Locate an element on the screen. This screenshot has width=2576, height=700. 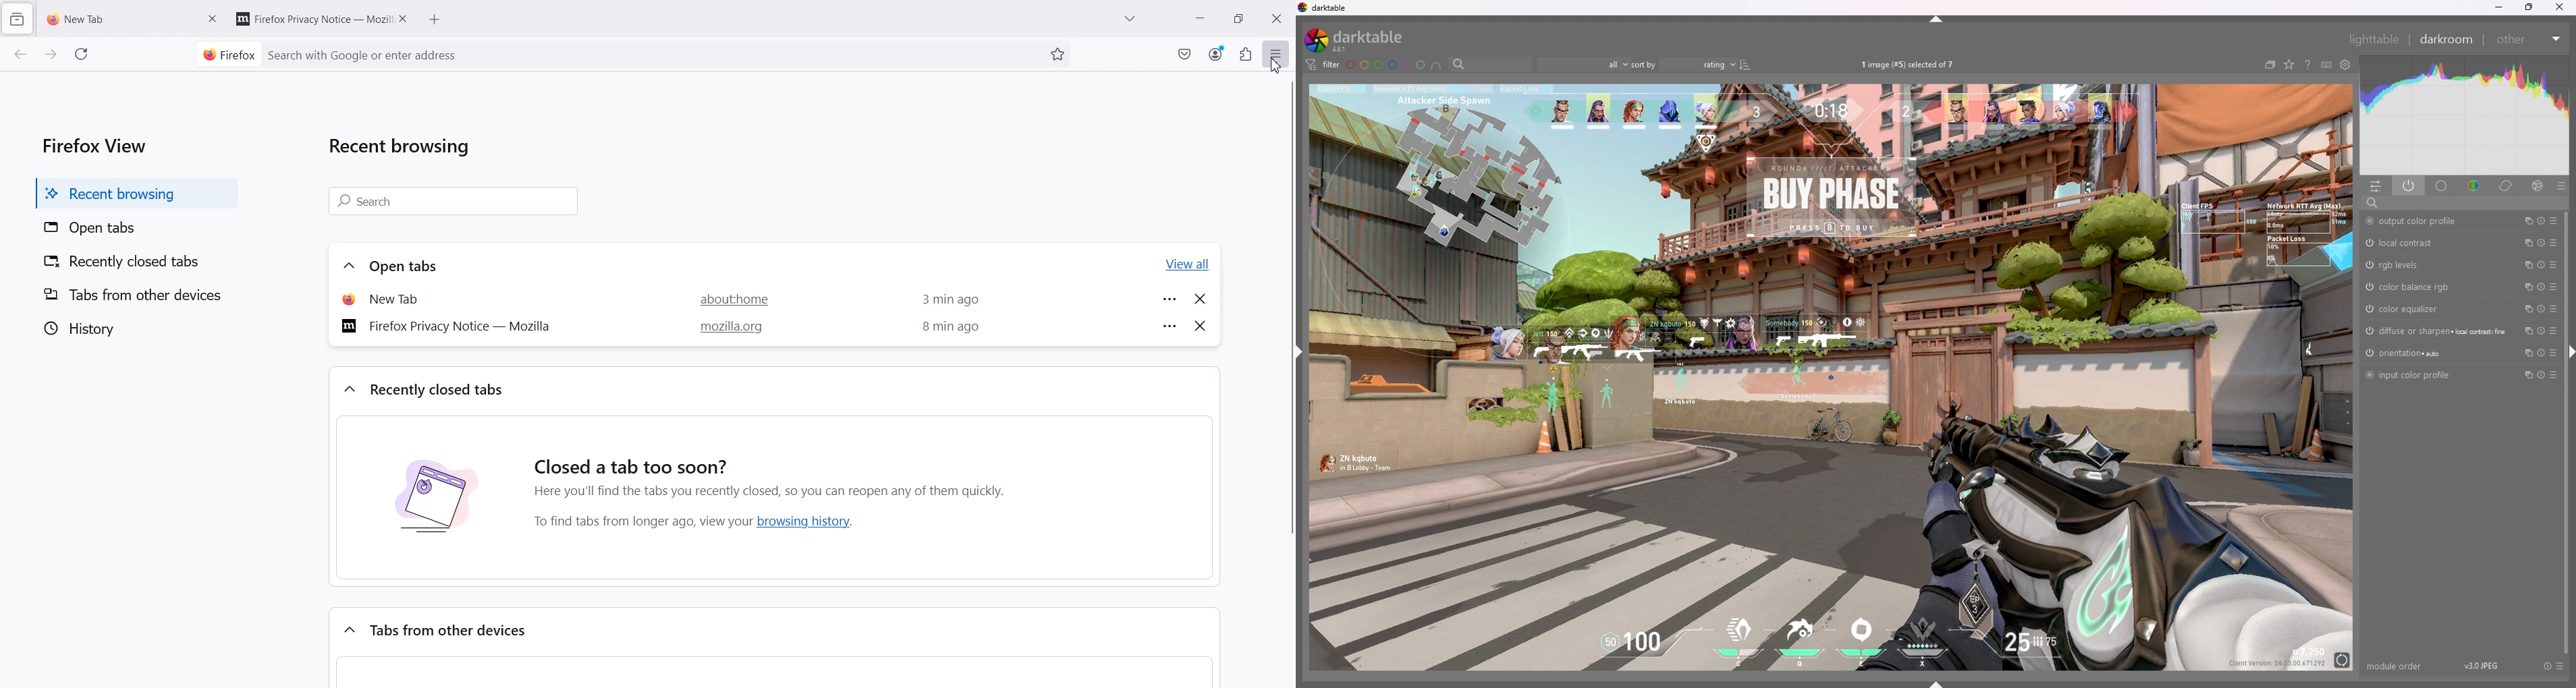
reset is located at coordinates (2542, 244).